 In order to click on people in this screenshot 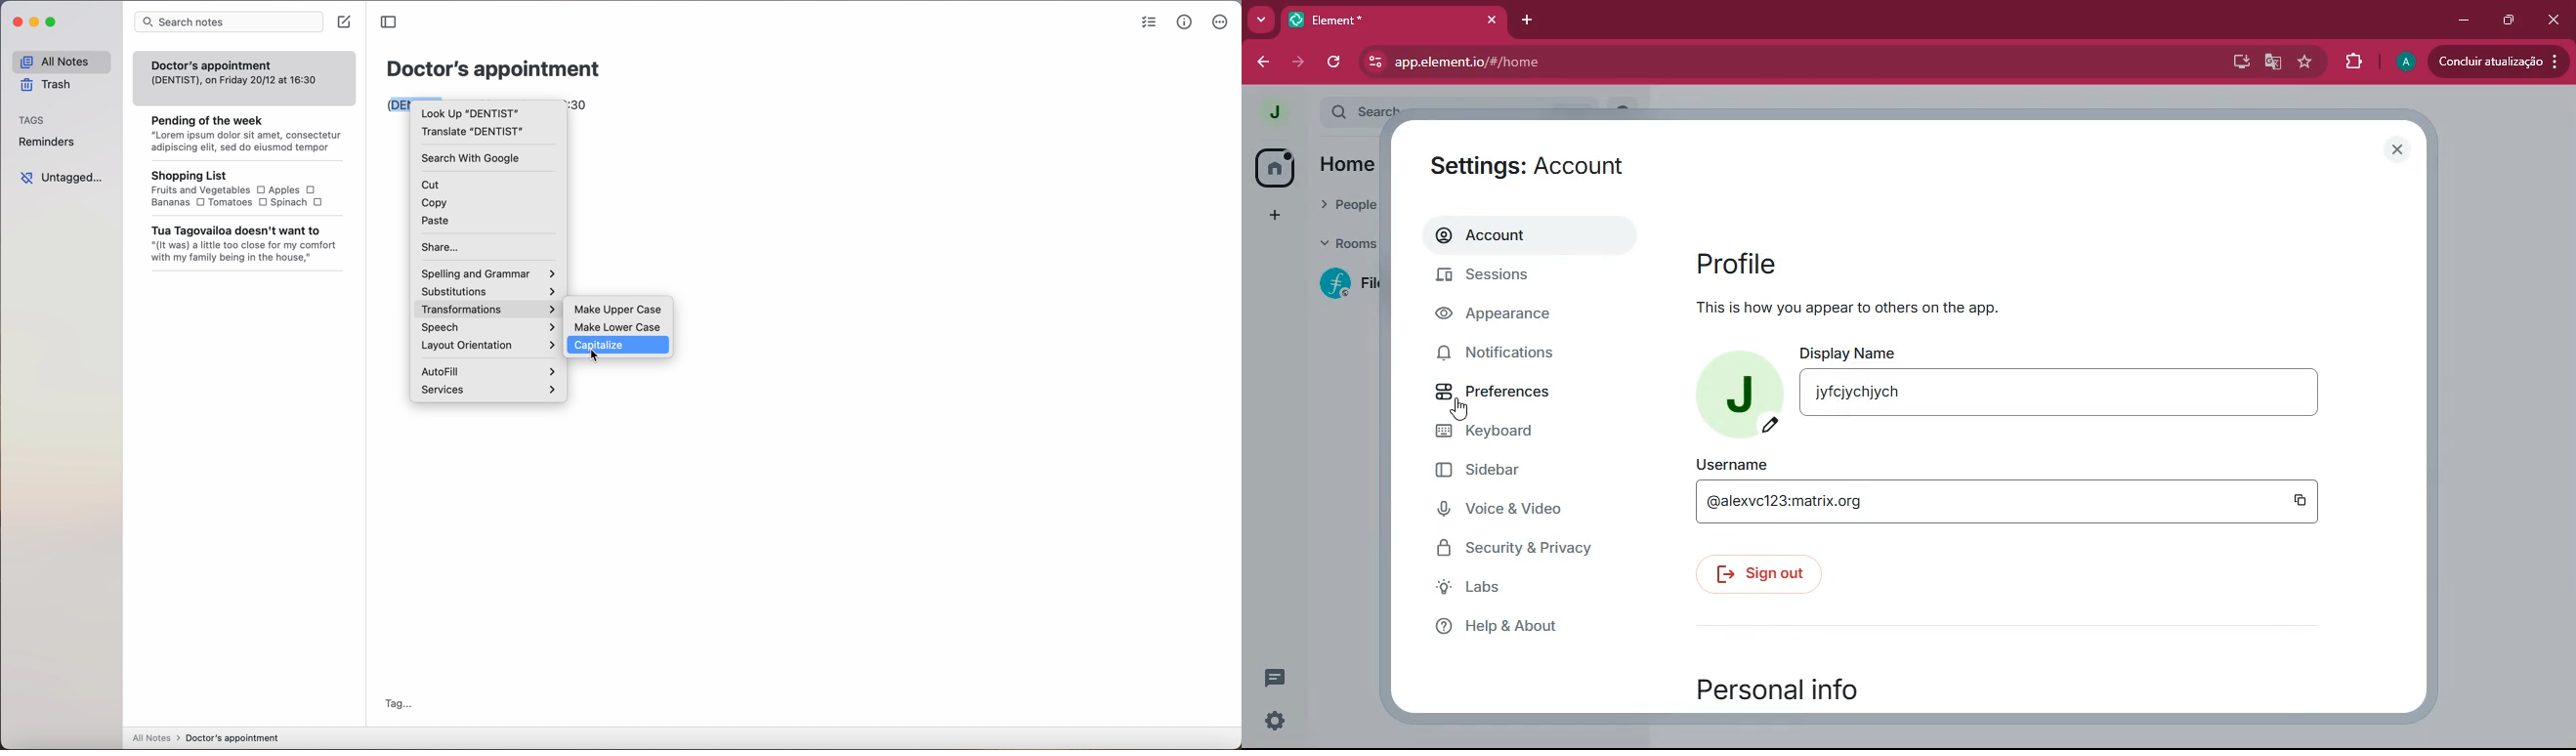, I will do `click(1346, 201)`.